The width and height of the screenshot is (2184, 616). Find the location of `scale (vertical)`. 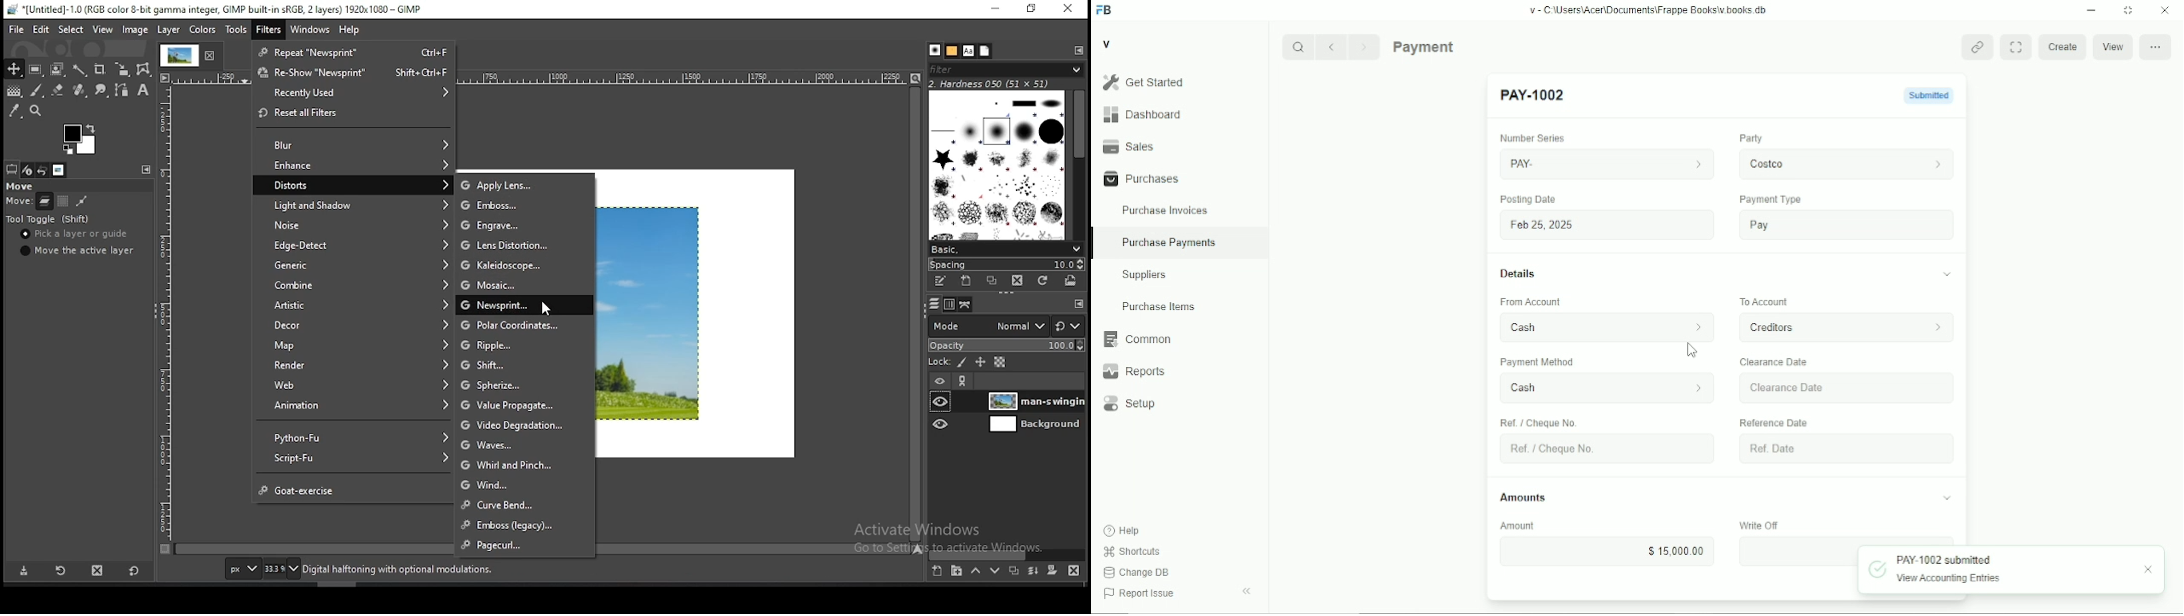

scale (vertical) is located at coordinates (166, 313).